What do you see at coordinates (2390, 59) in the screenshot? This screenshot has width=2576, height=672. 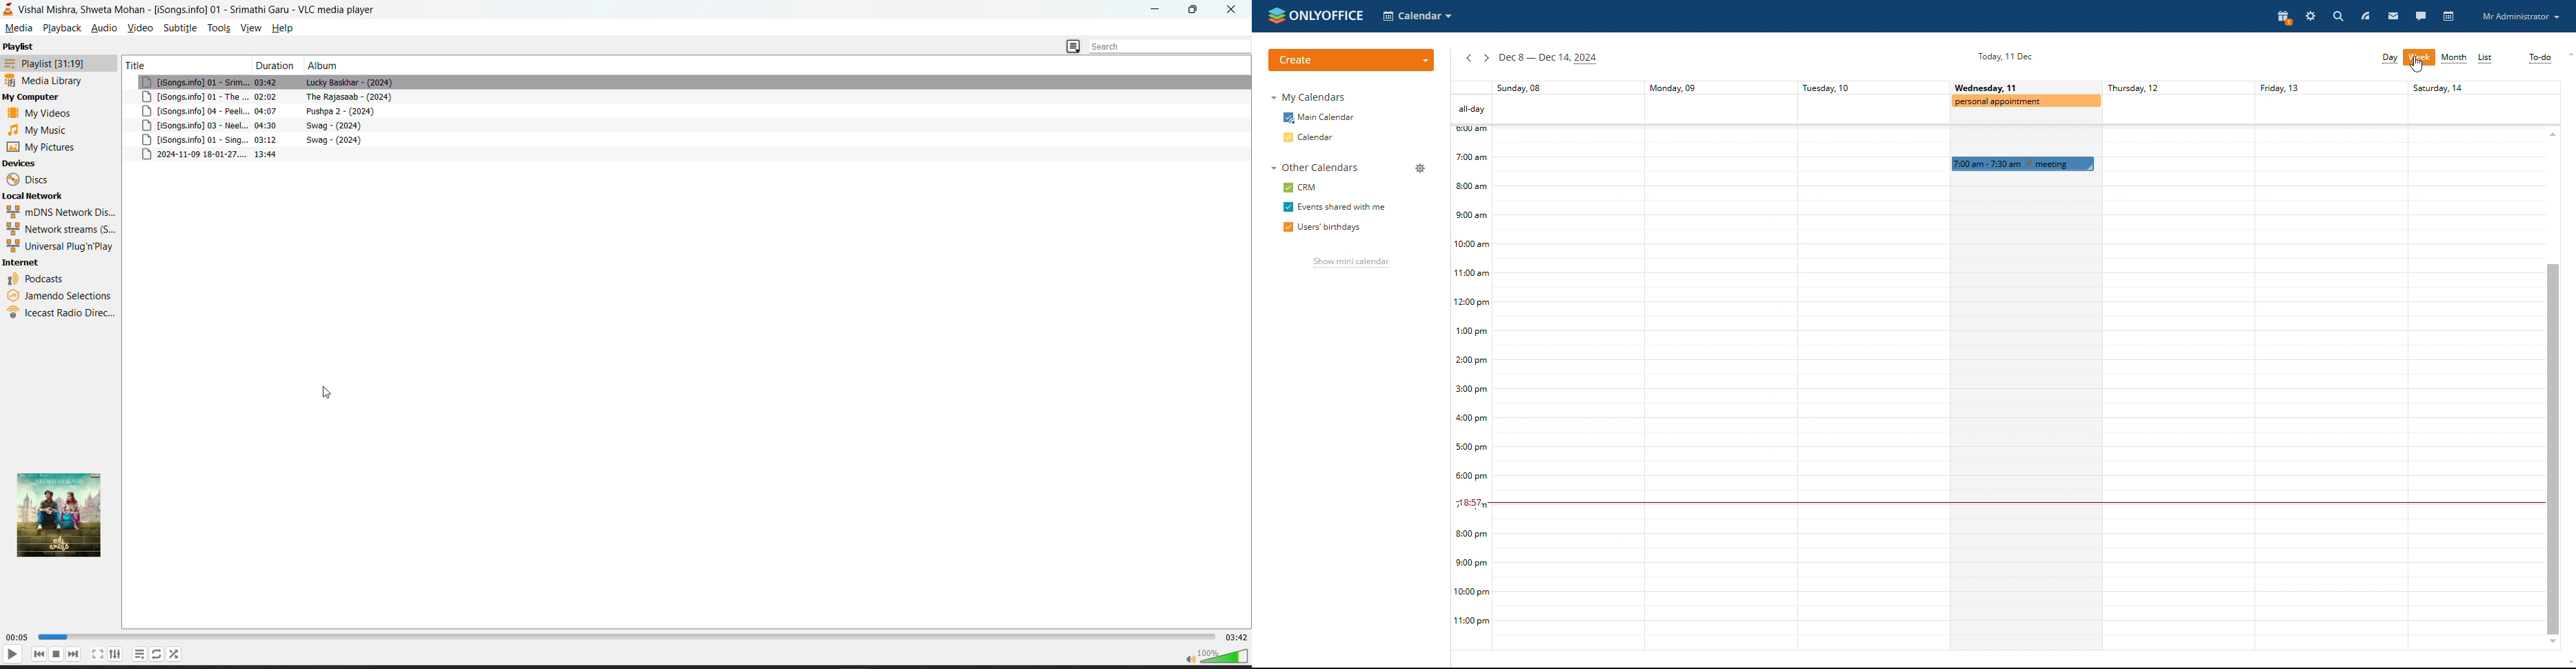 I see `day view` at bounding box center [2390, 59].